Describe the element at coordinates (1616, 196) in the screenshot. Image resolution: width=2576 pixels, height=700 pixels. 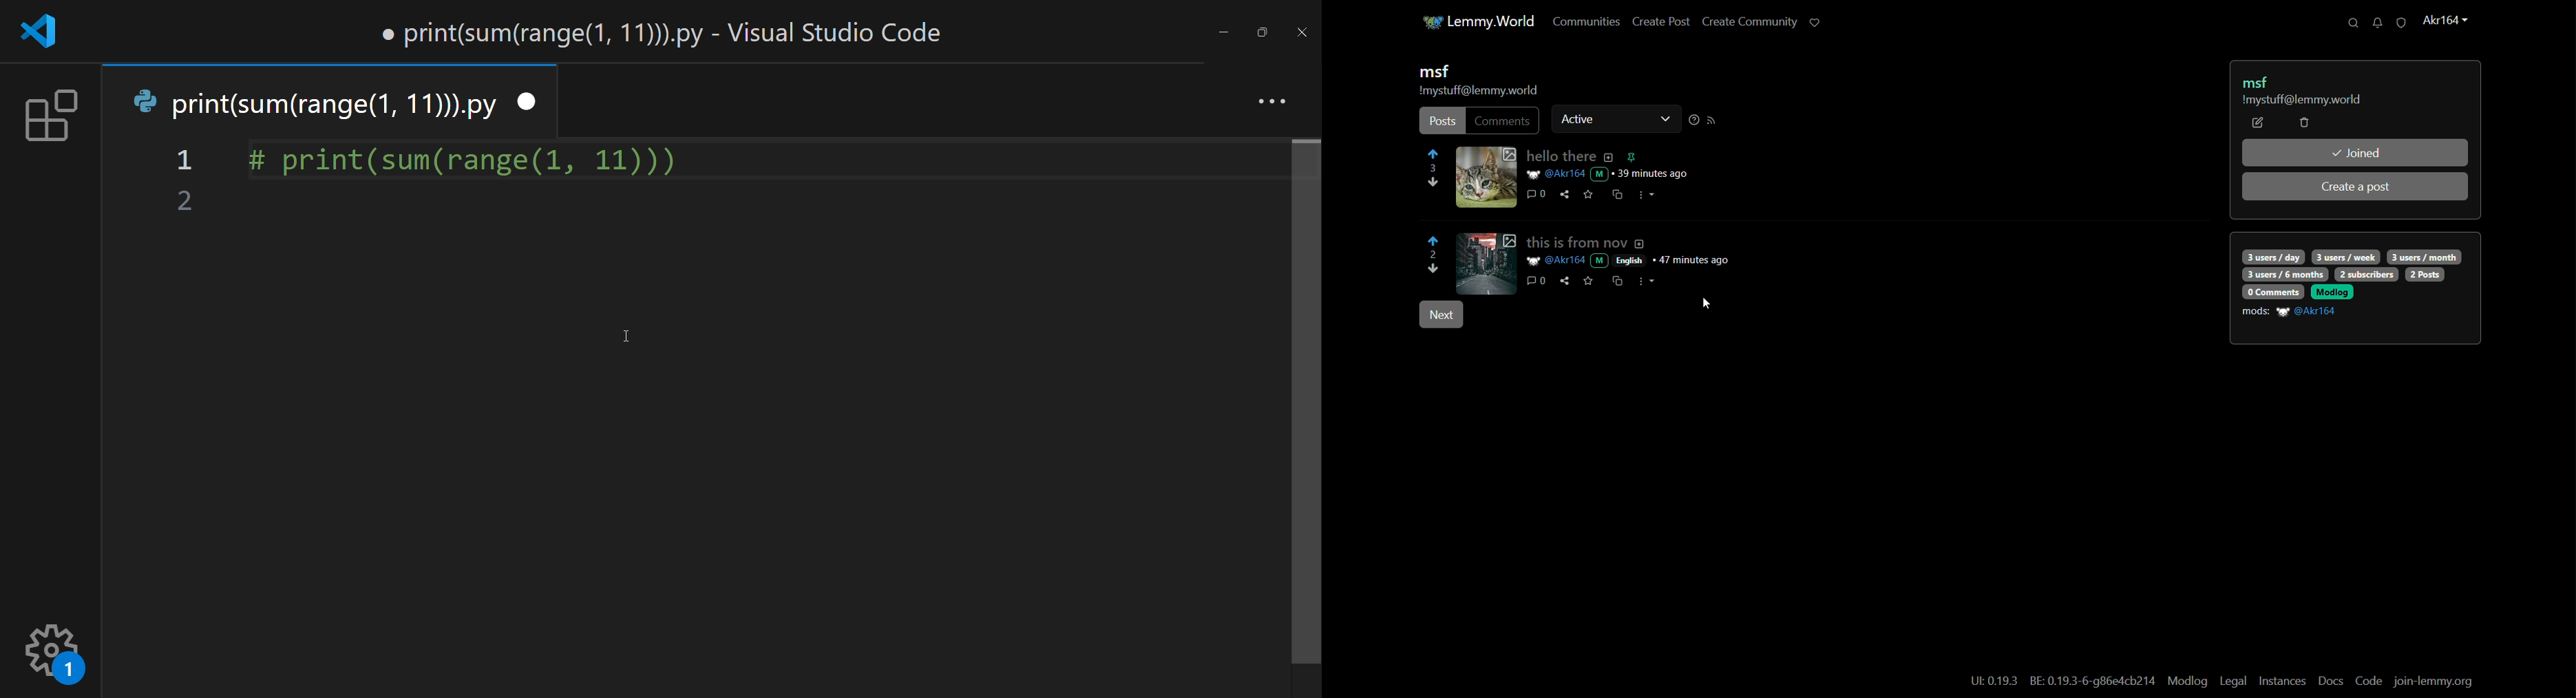
I see `cross post` at that location.